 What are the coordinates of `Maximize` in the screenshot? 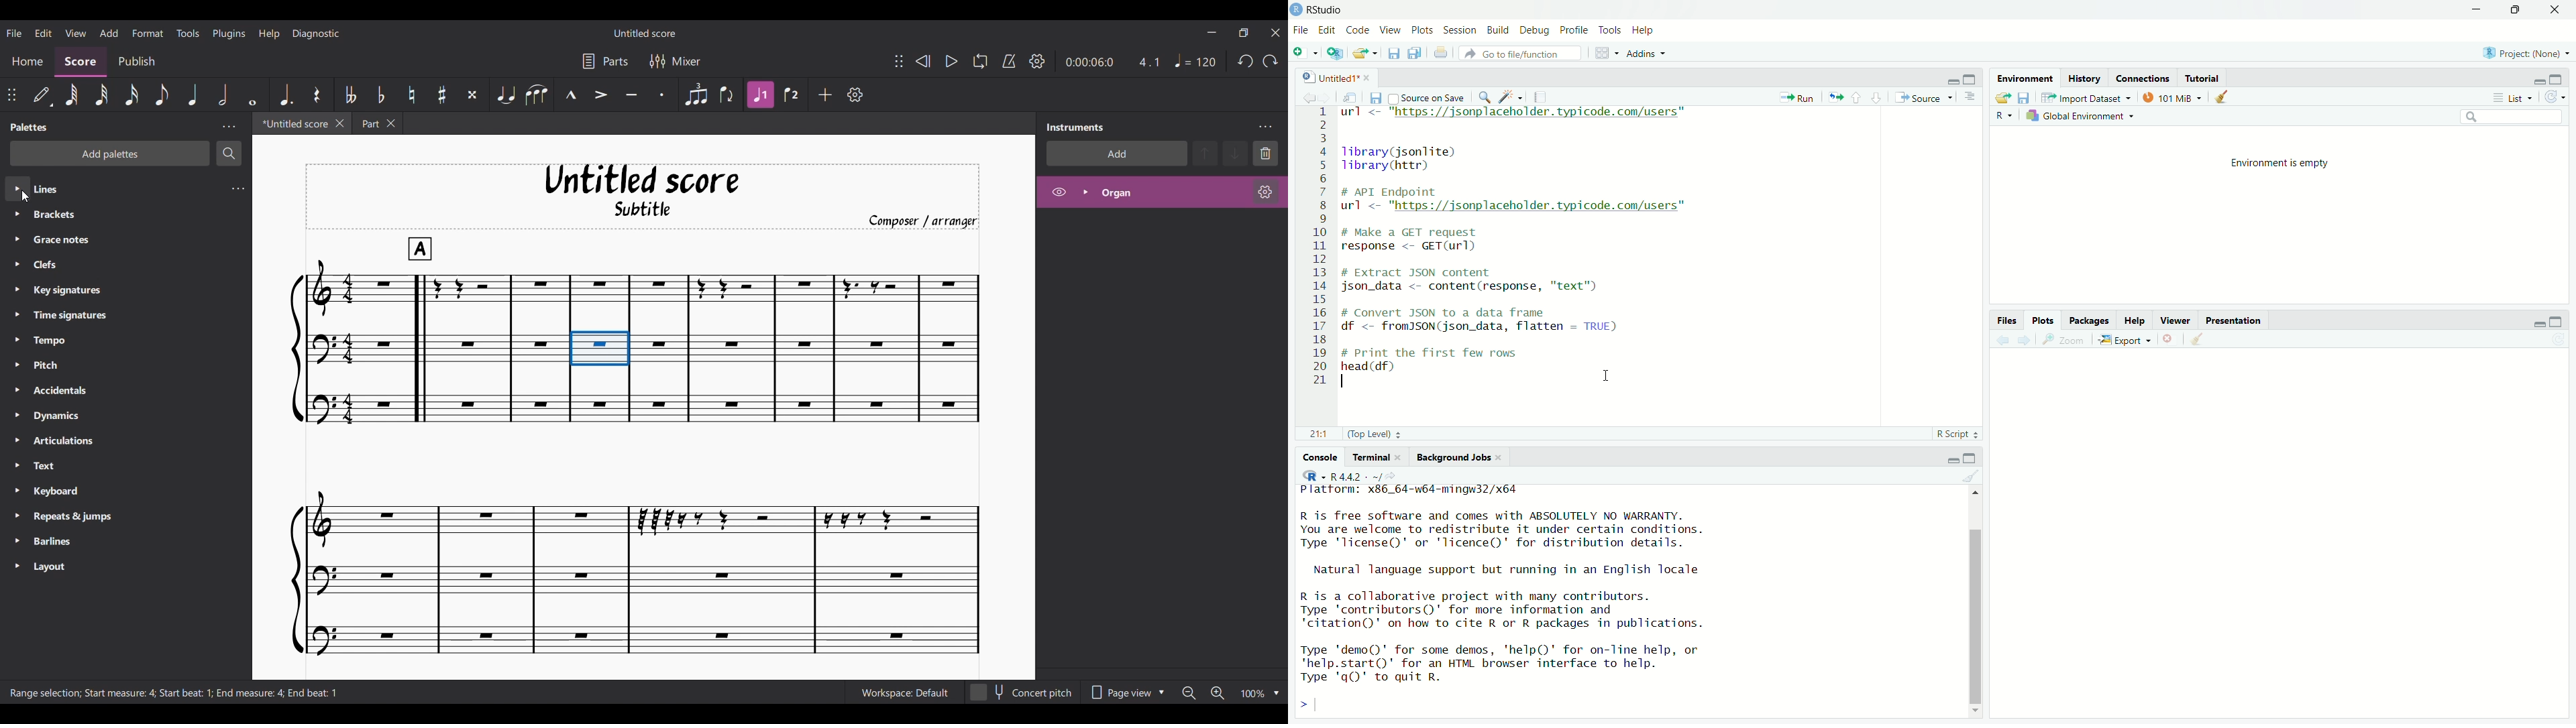 It's located at (1971, 459).